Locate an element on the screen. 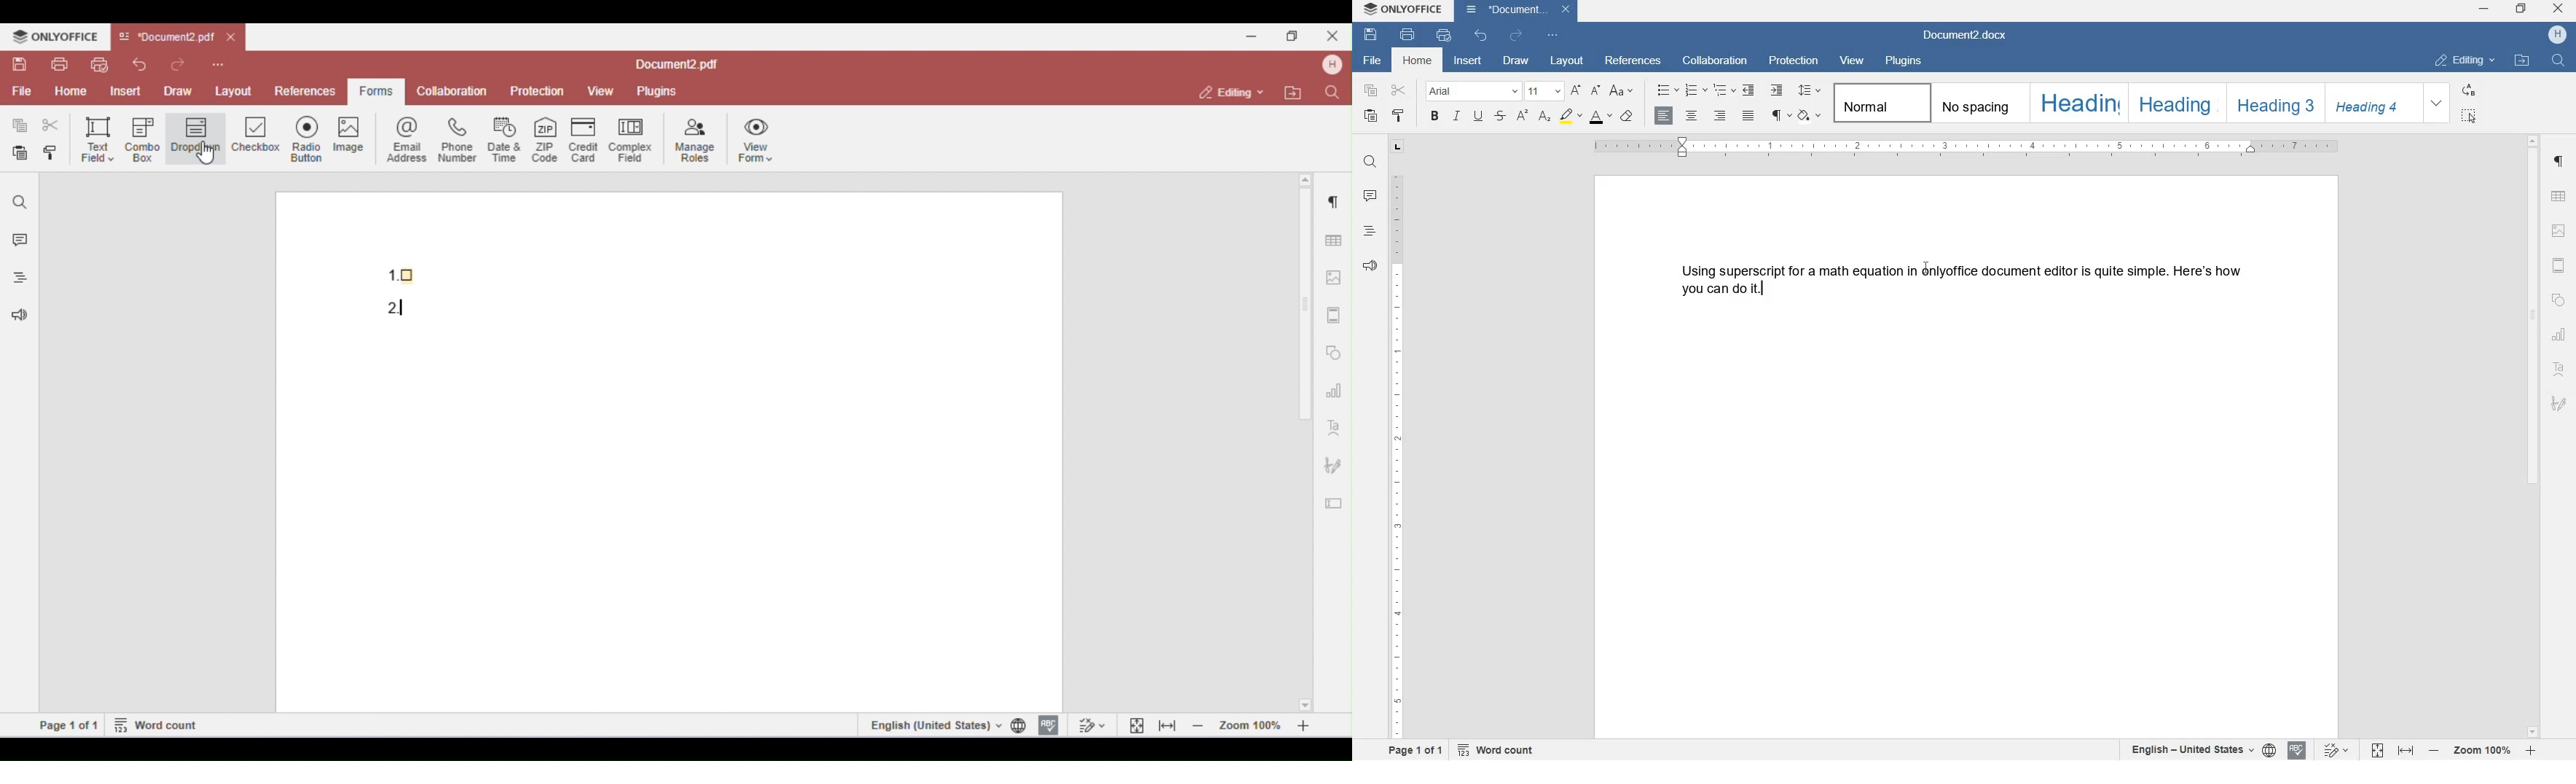 The height and width of the screenshot is (784, 2576). spell check is located at coordinates (2296, 751).